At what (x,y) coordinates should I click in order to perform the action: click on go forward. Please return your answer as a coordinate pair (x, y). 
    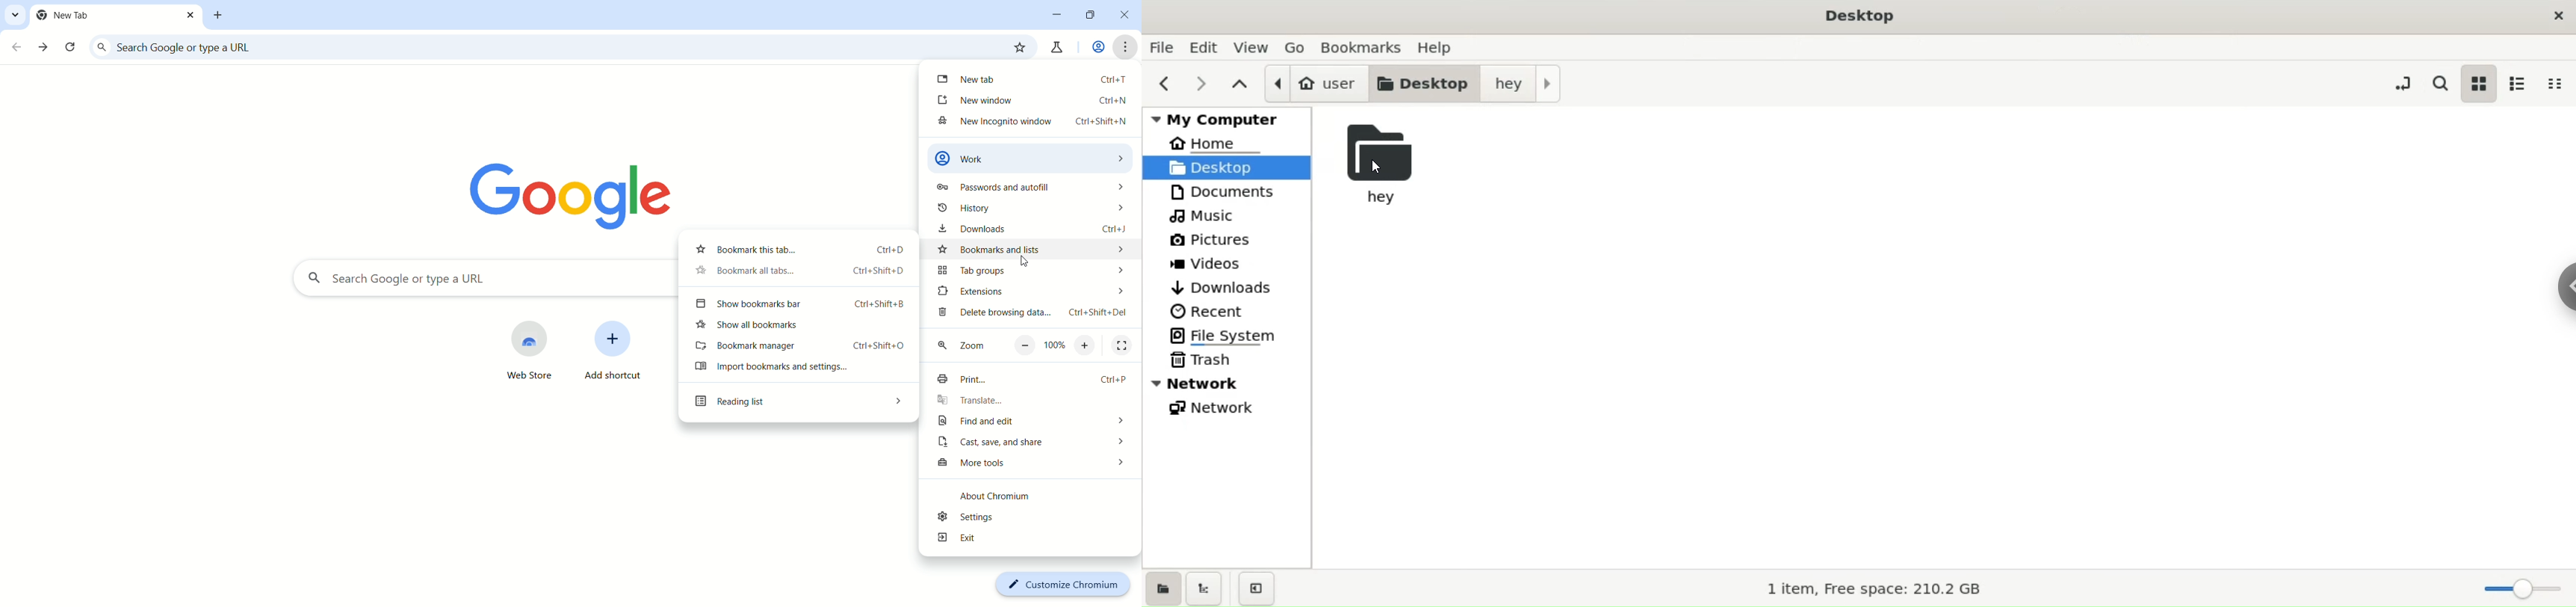
    Looking at the image, I should click on (45, 48).